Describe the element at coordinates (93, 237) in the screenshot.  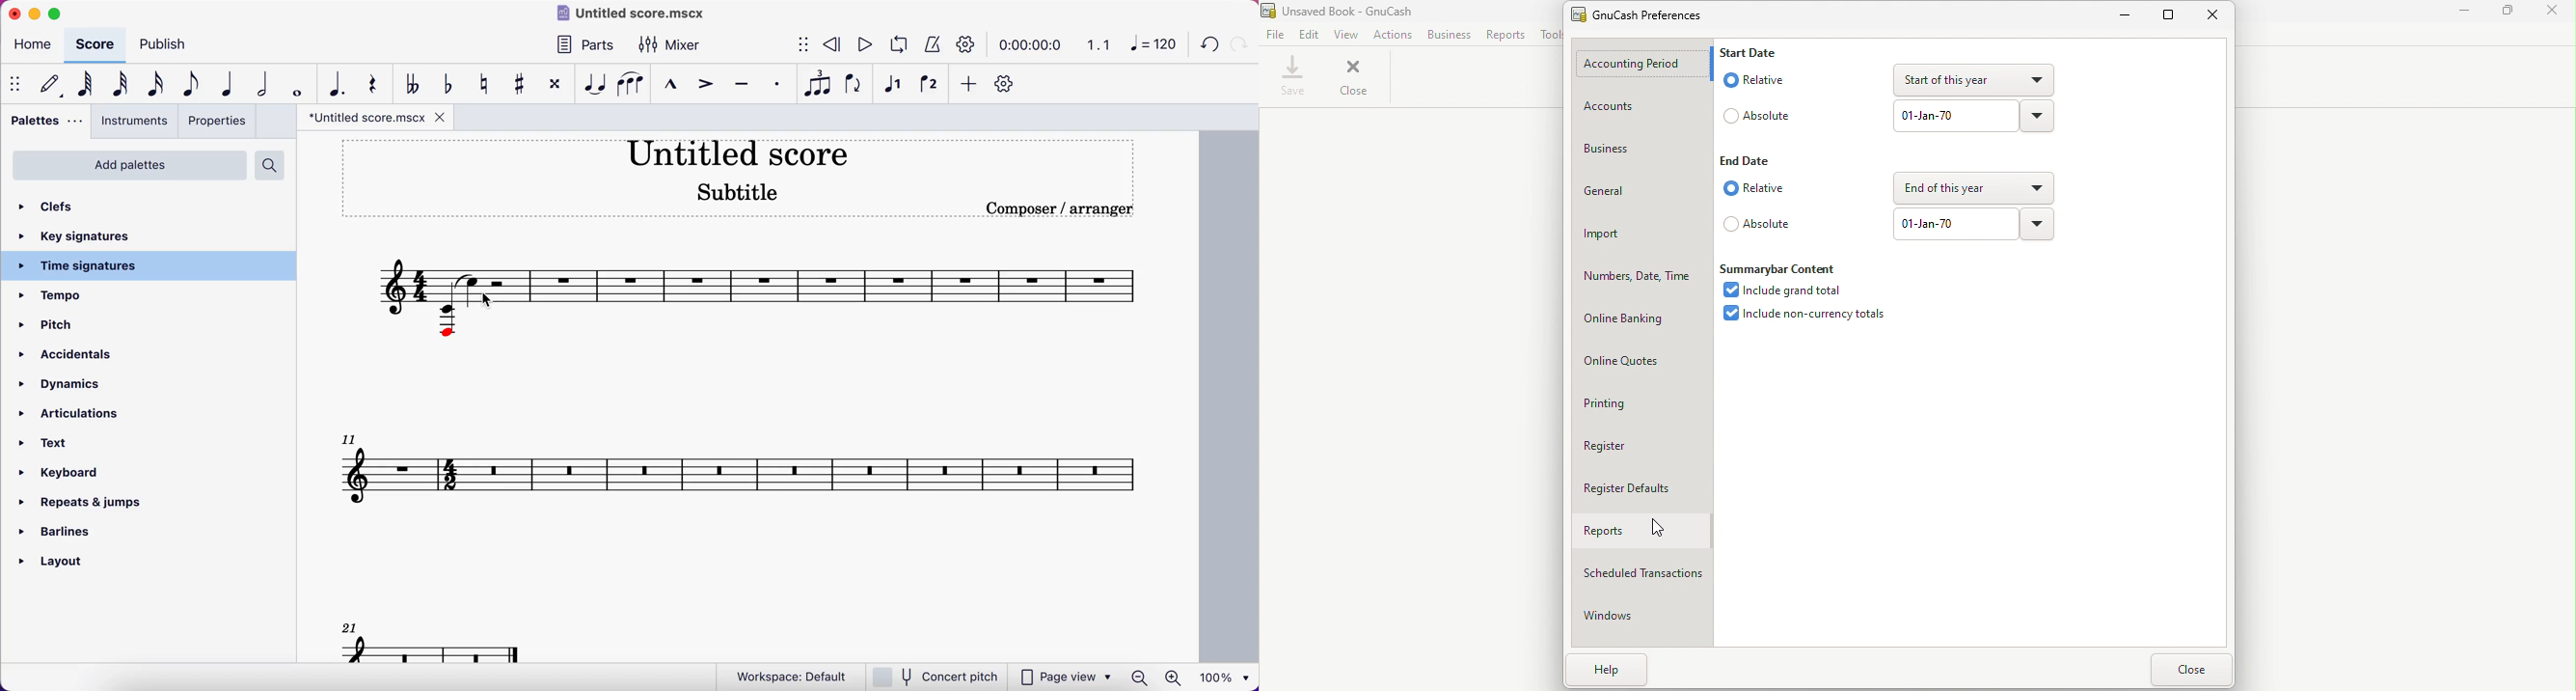
I see `key signatures` at that location.